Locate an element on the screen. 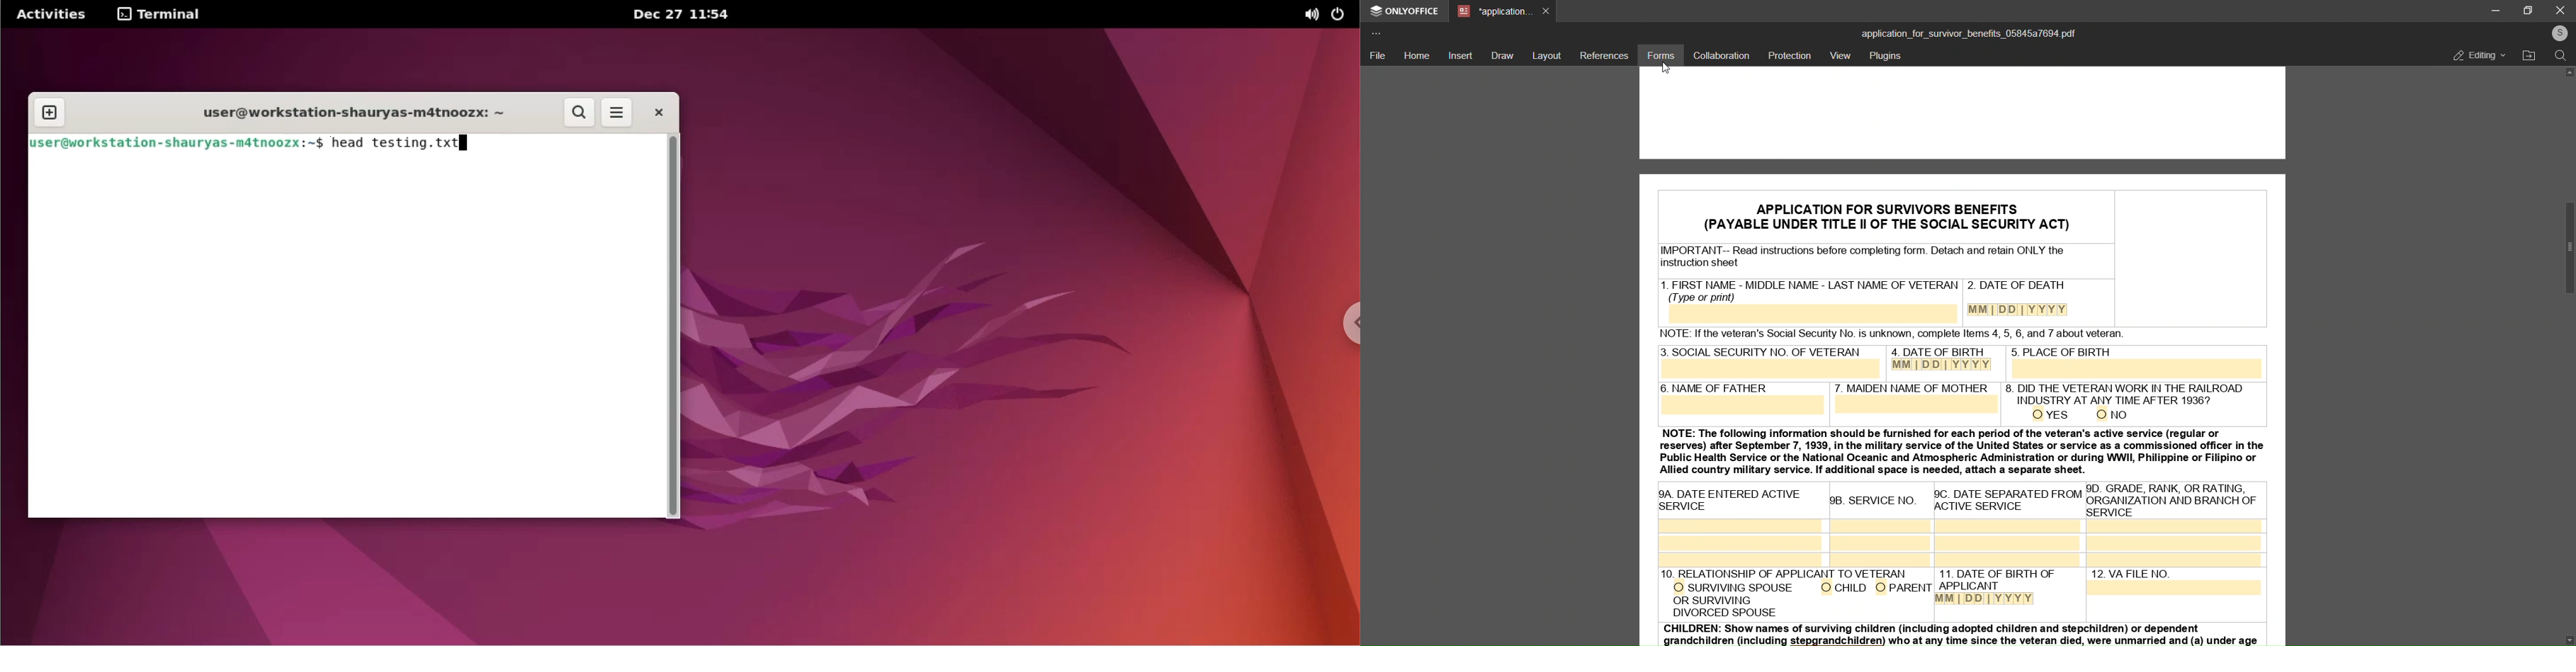  up is located at coordinates (2570, 74).